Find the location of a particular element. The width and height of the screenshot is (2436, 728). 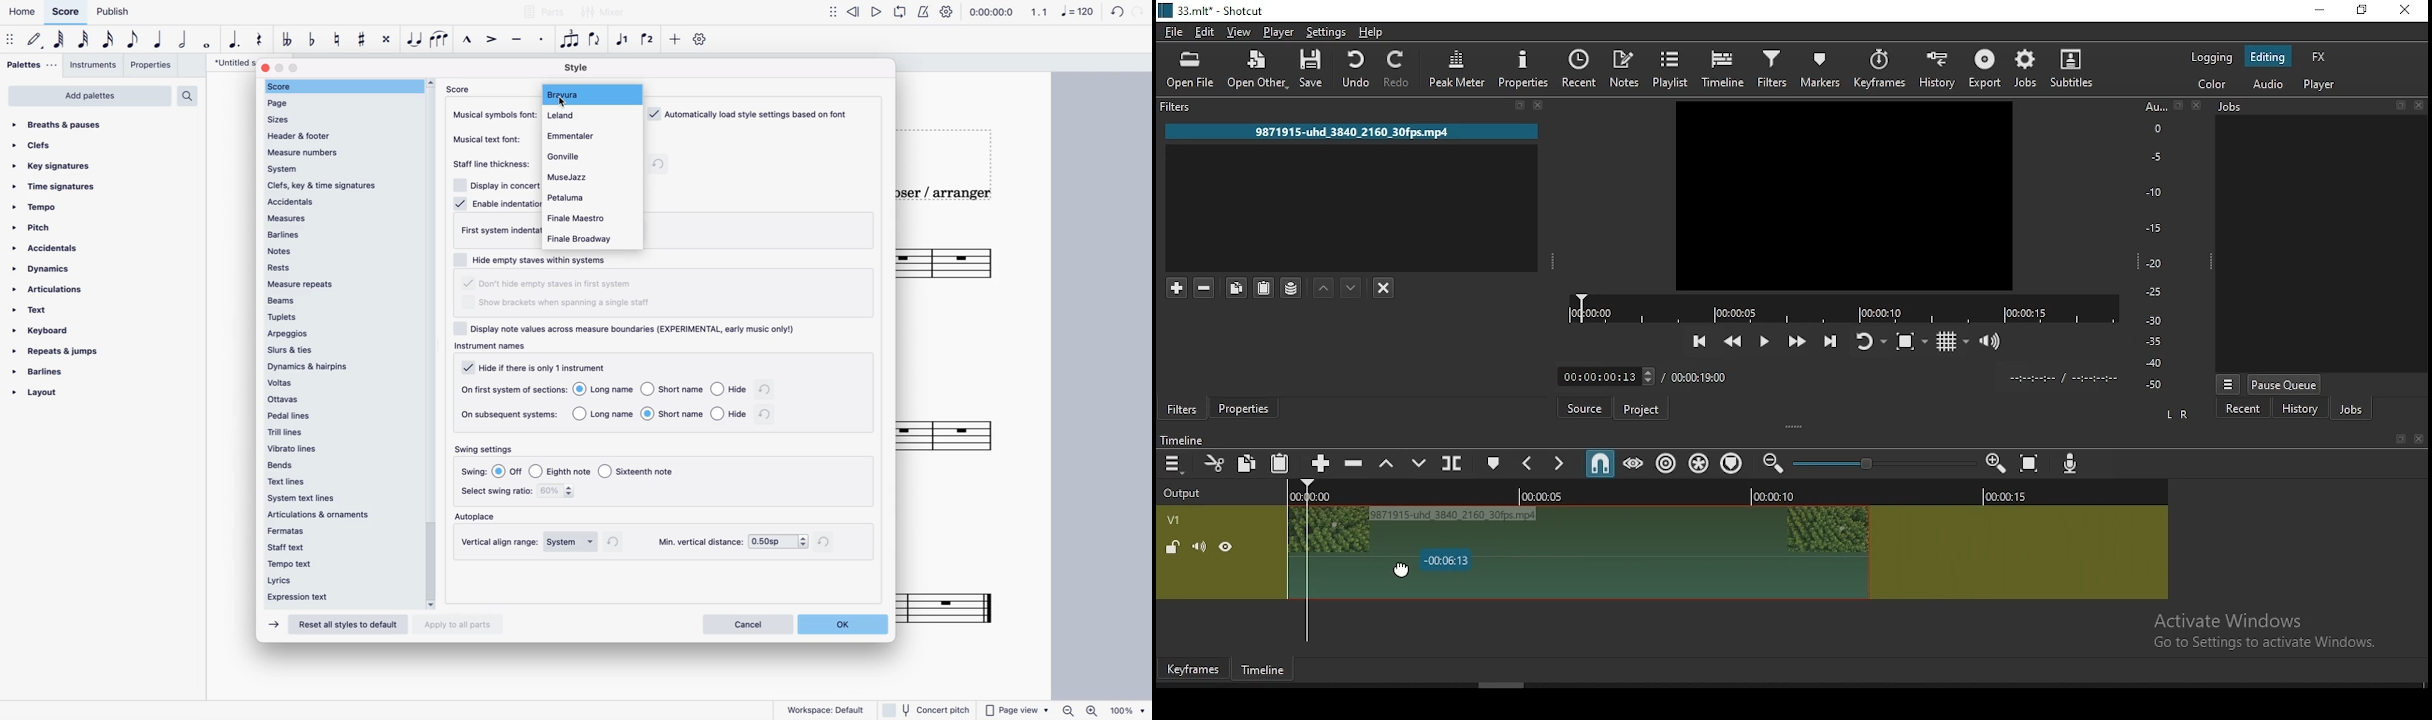

settings is located at coordinates (701, 42).